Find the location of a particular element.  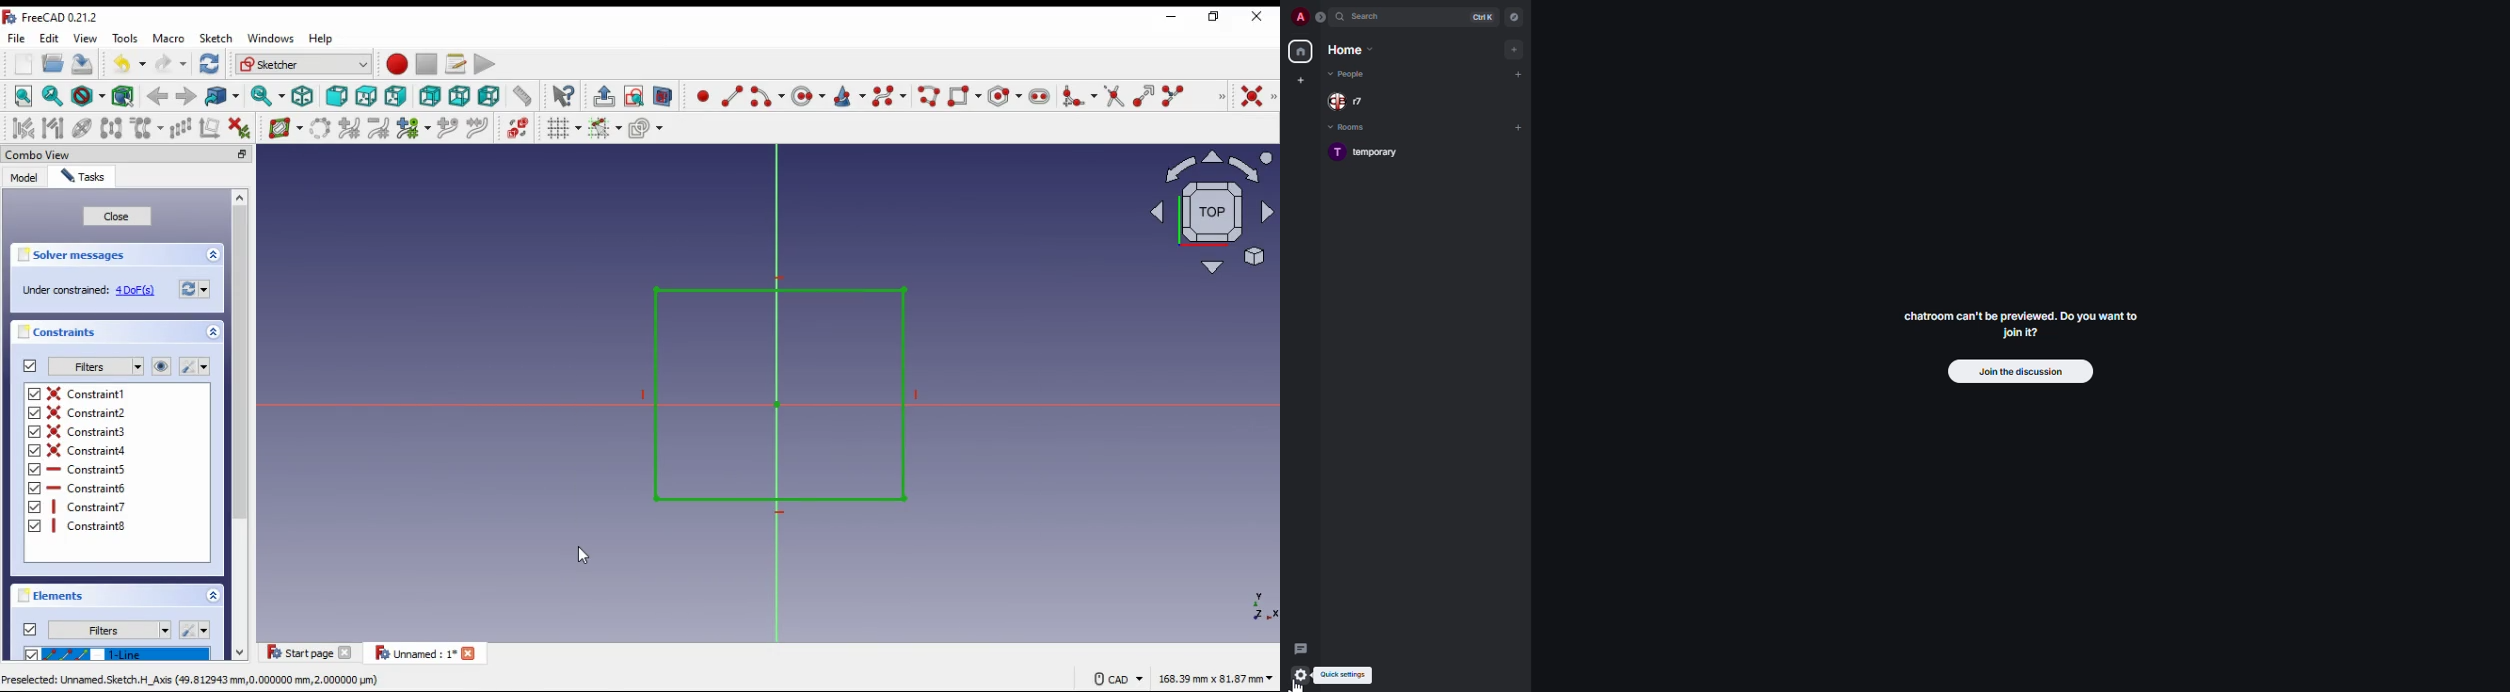

quick settings is located at coordinates (1346, 678).